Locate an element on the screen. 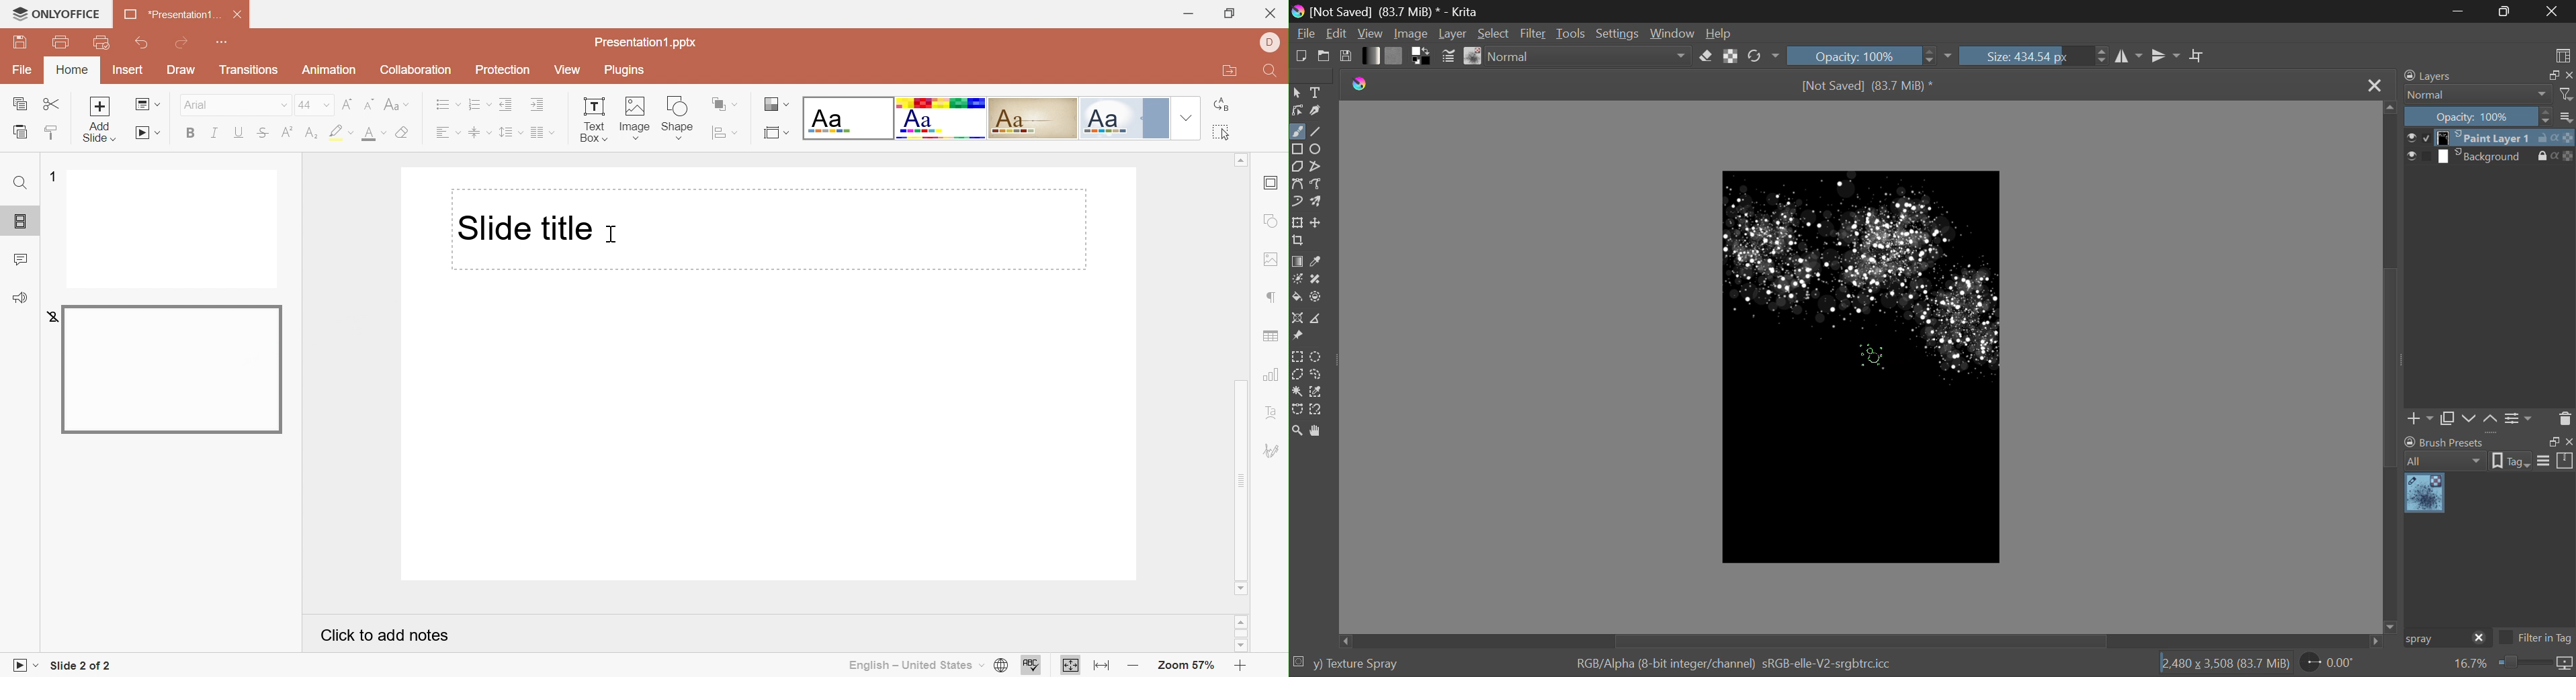 Image resolution: width=2576 pixels, height=700 pixels. Add slide is located at coordinates (99, 106).